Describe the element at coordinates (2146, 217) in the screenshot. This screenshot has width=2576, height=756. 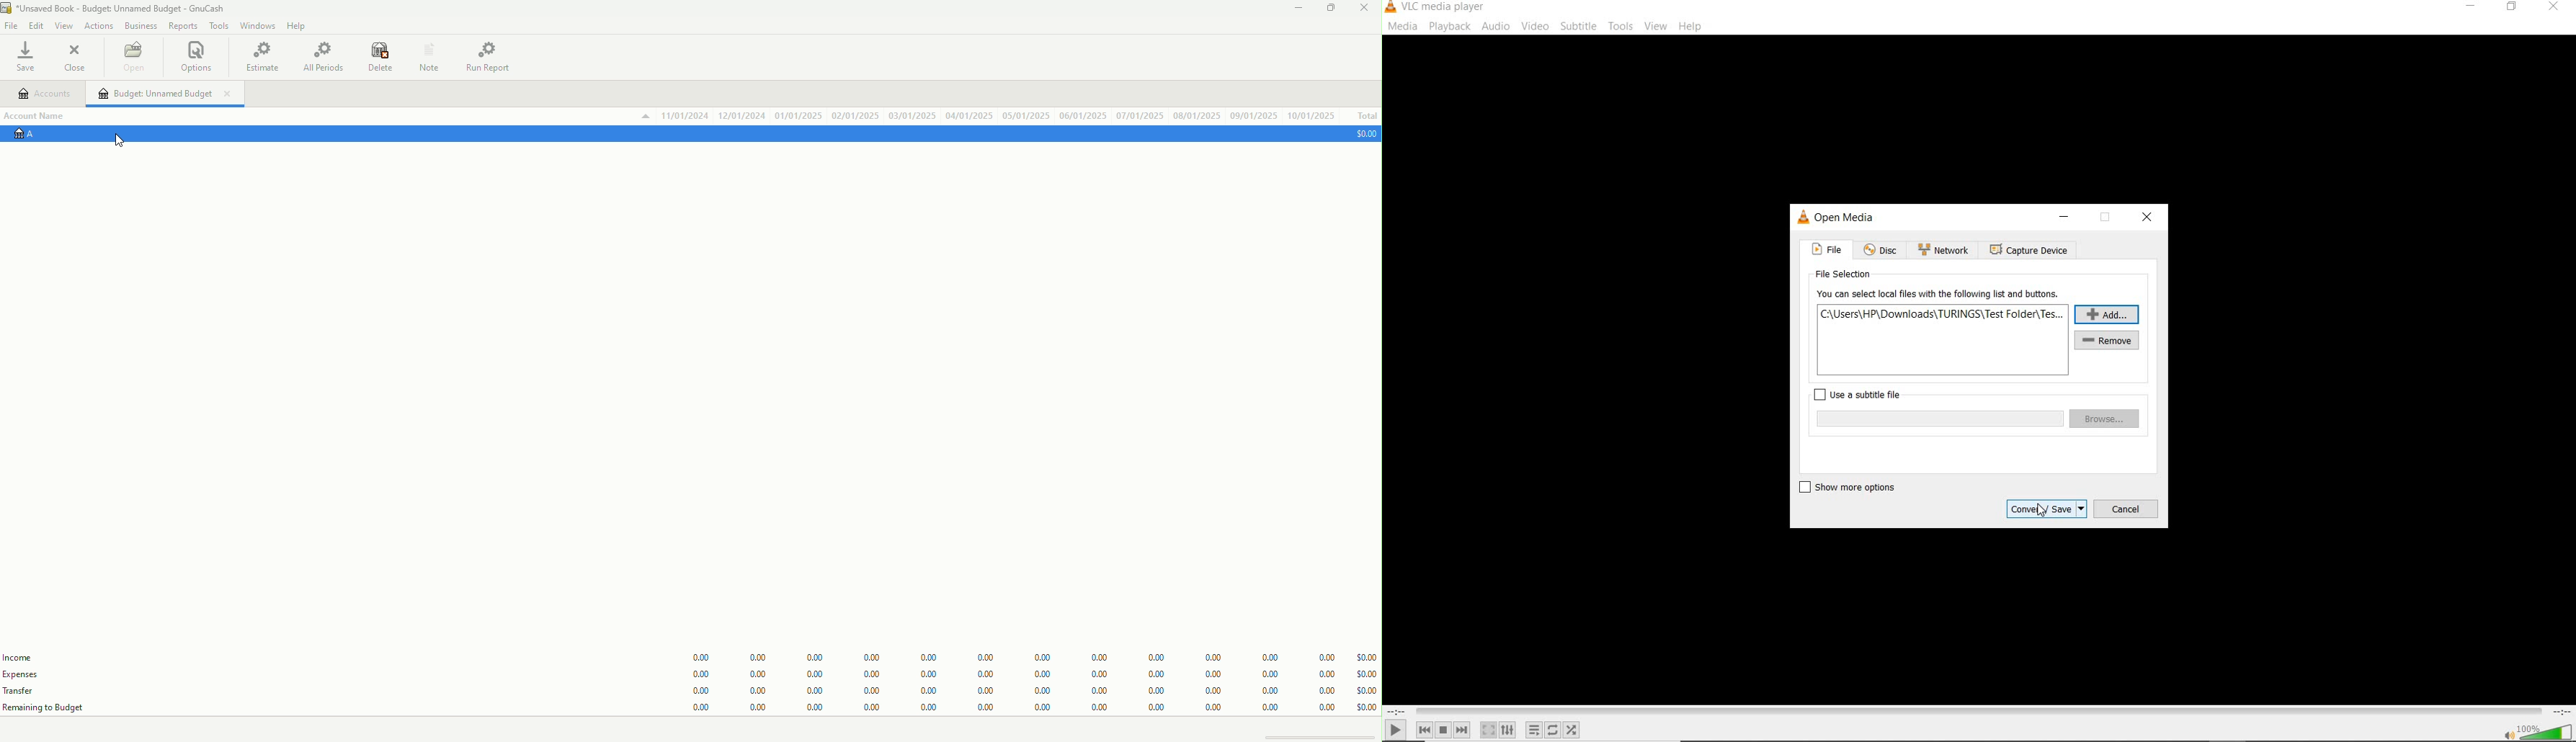
I see `close` at that location.